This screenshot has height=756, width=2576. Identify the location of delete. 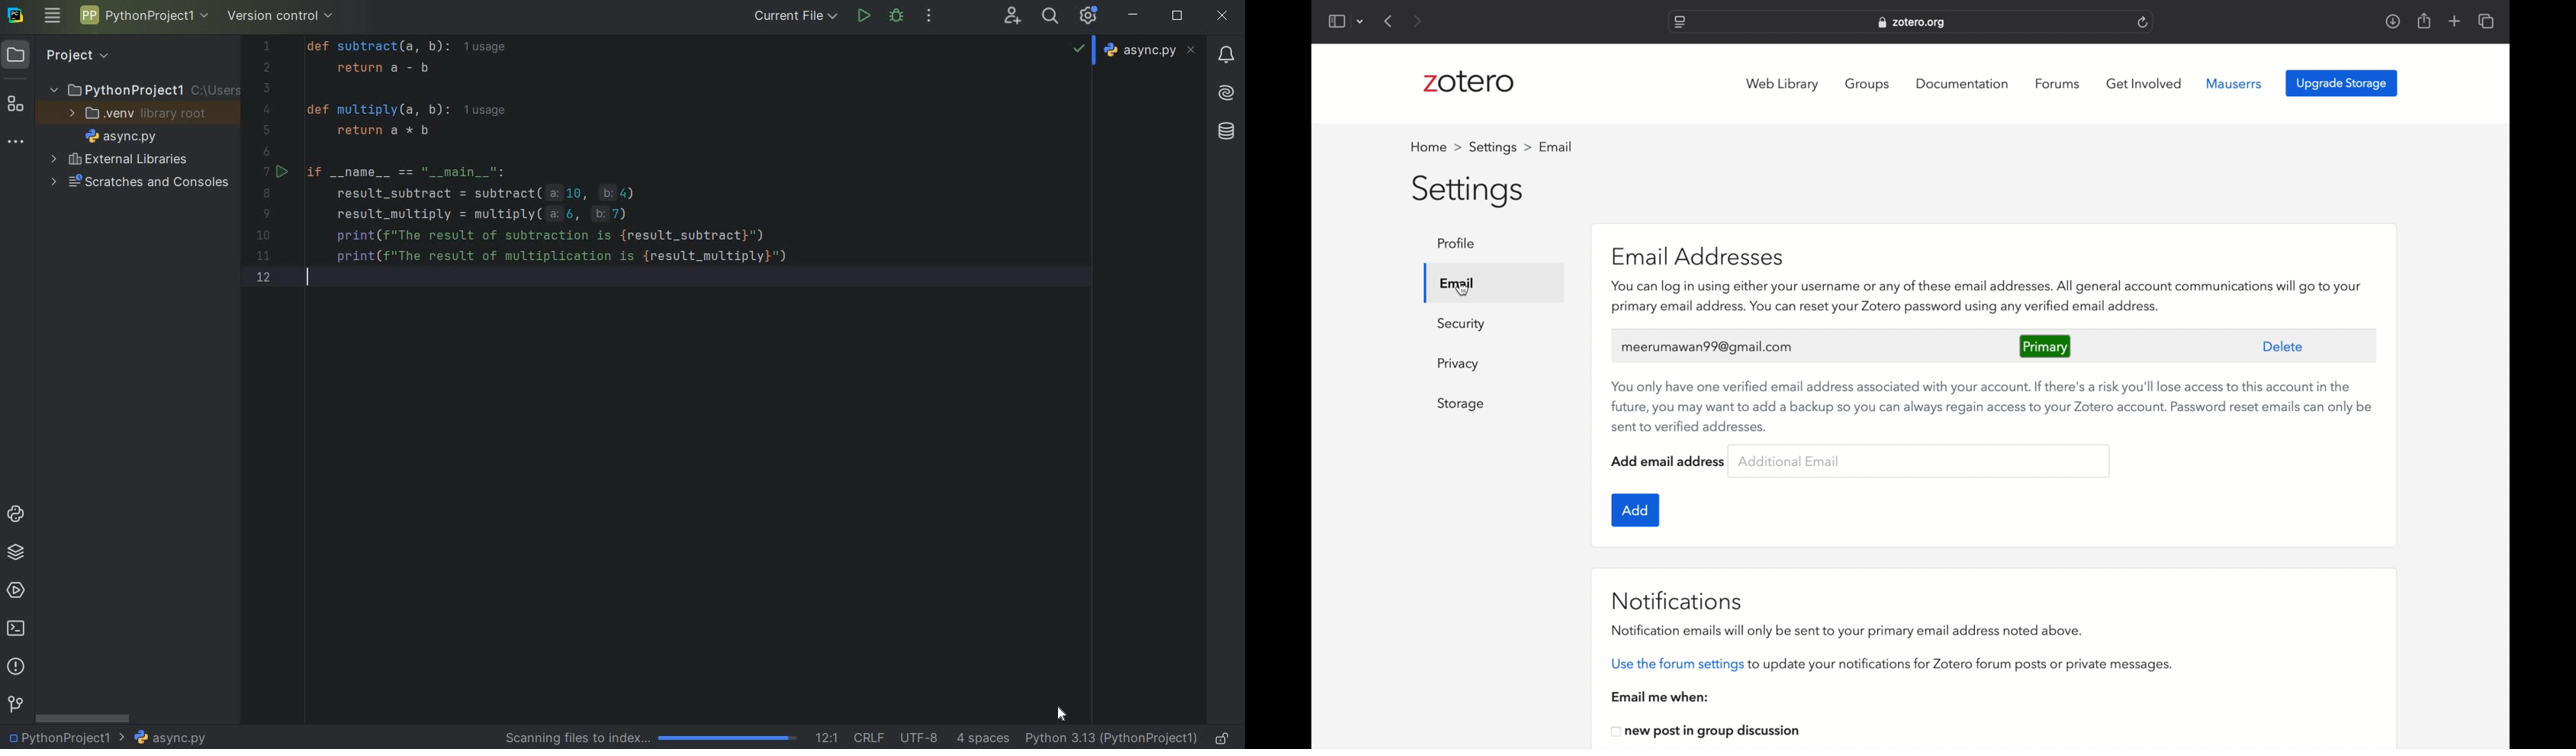
(2284, 347).